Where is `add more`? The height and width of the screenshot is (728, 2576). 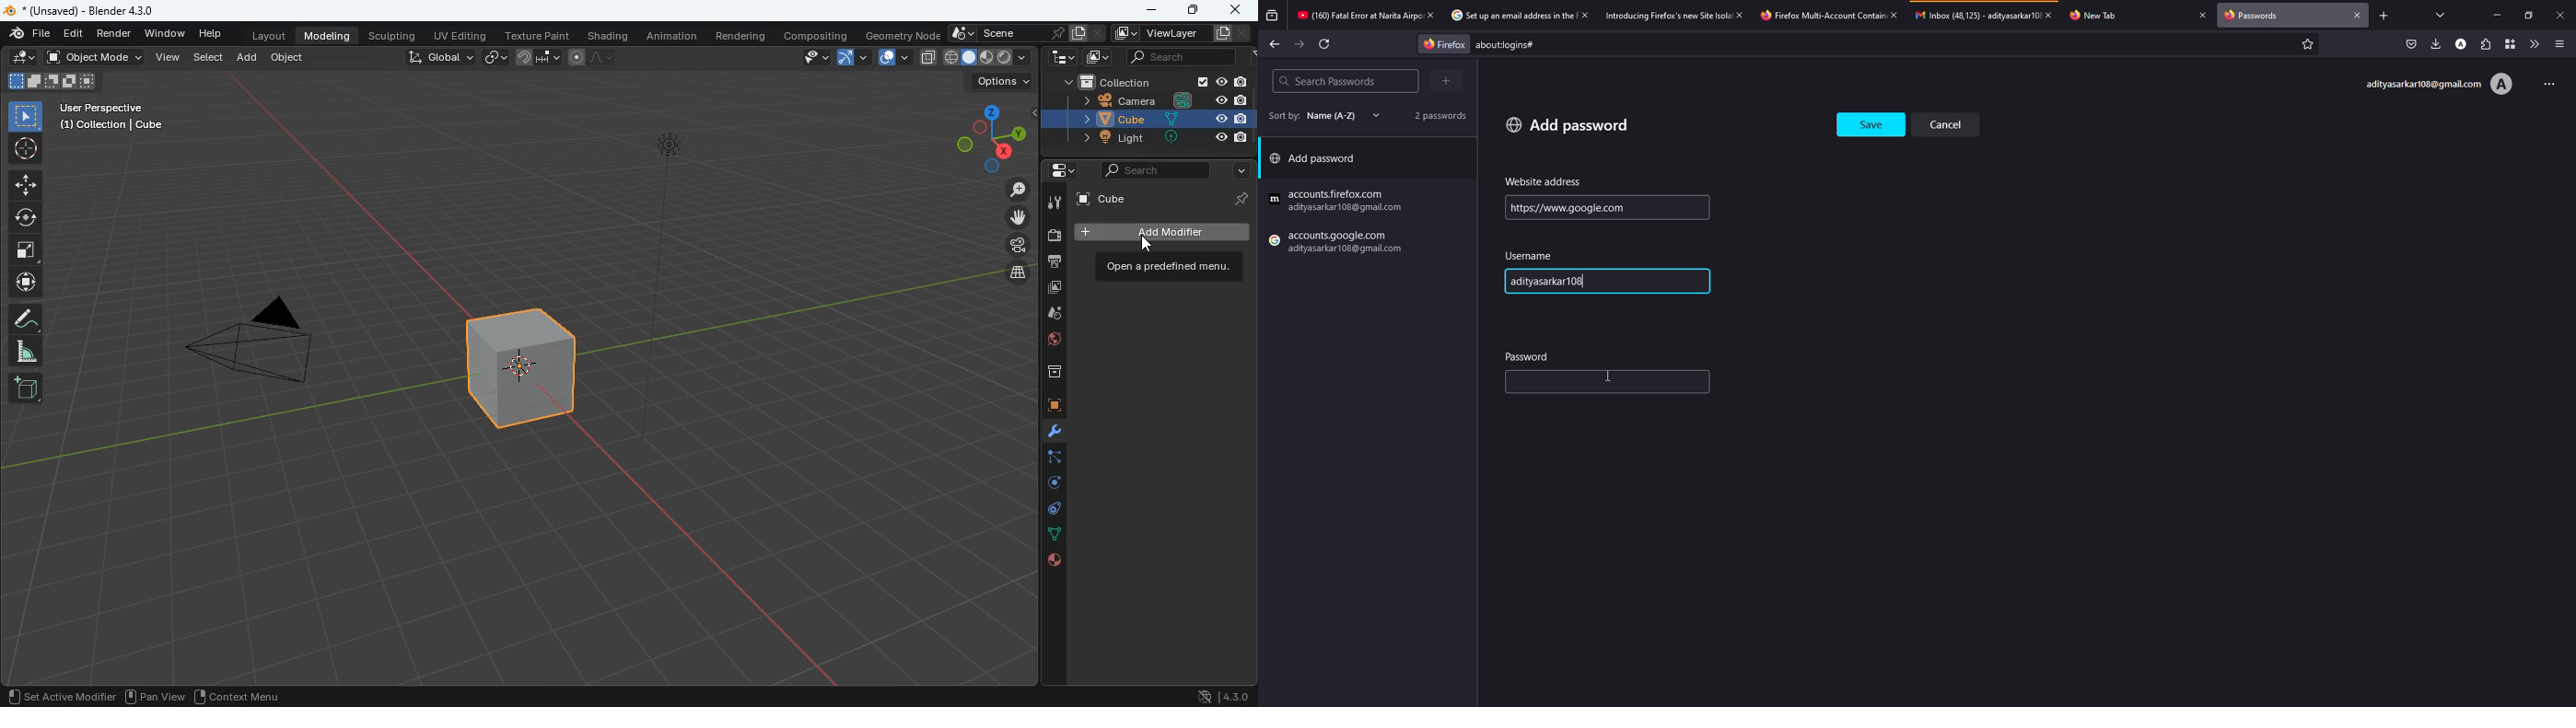
add more is located at coordinates (1448, 80).